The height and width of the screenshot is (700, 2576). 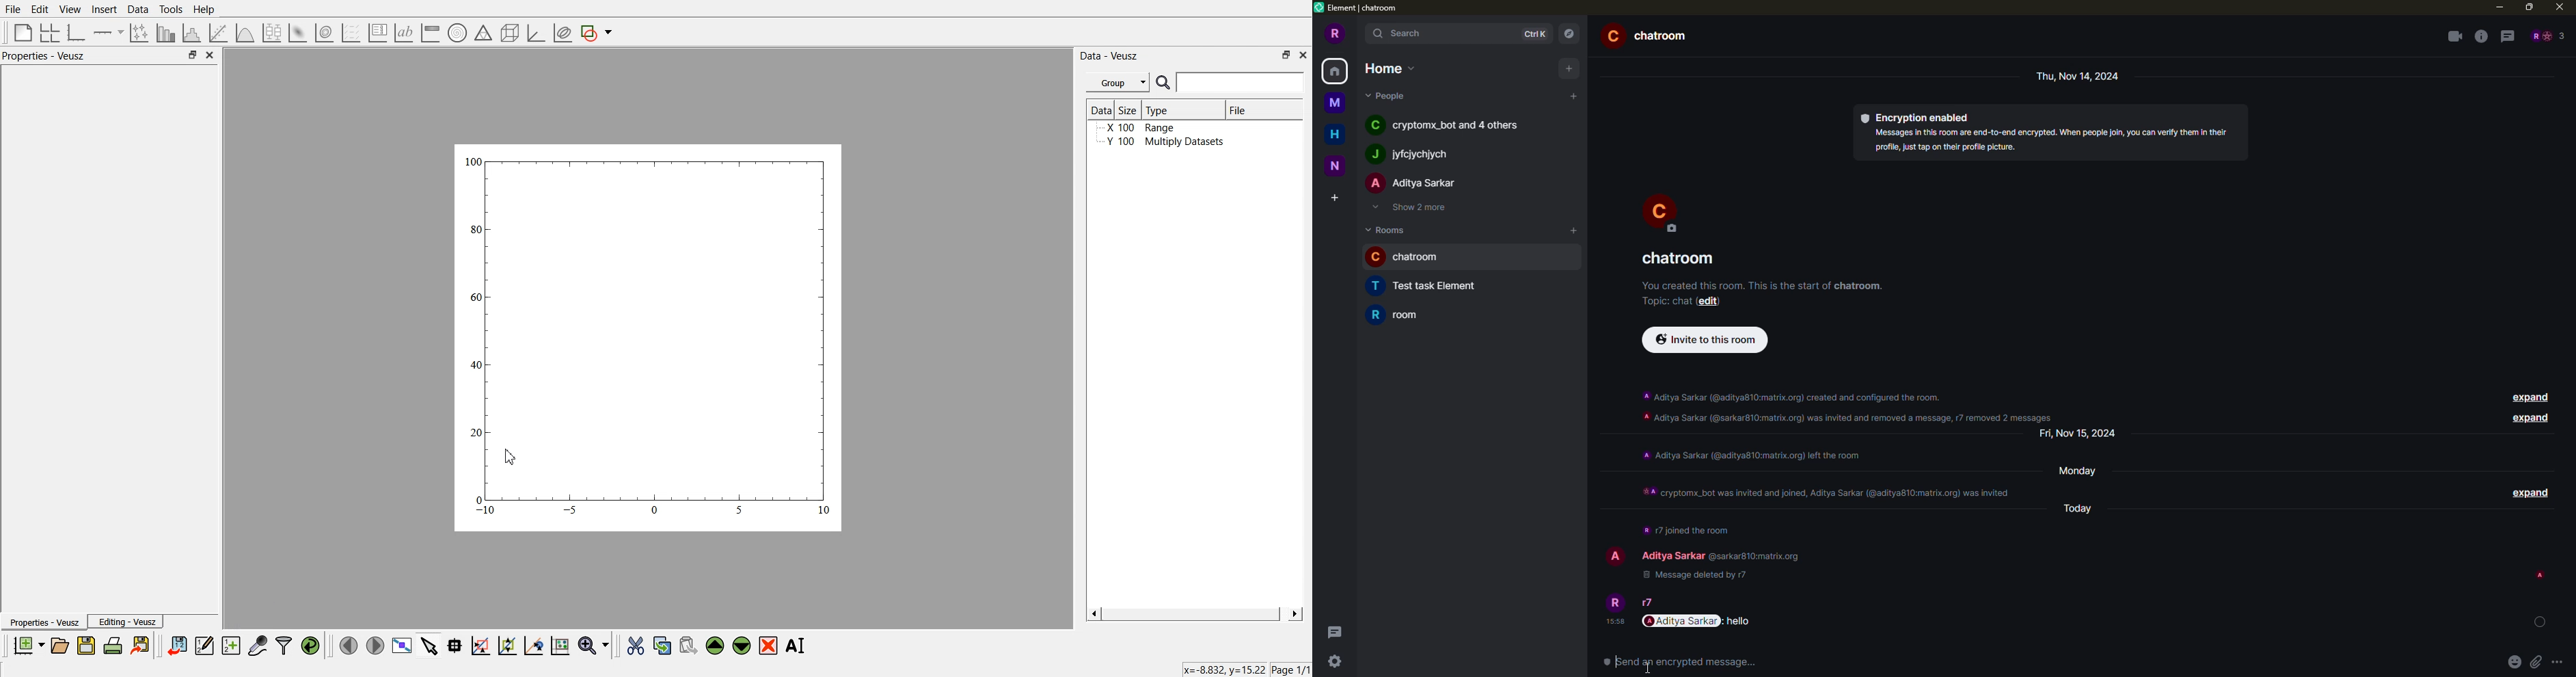 I want to click on close, so click(x=211, y=55).